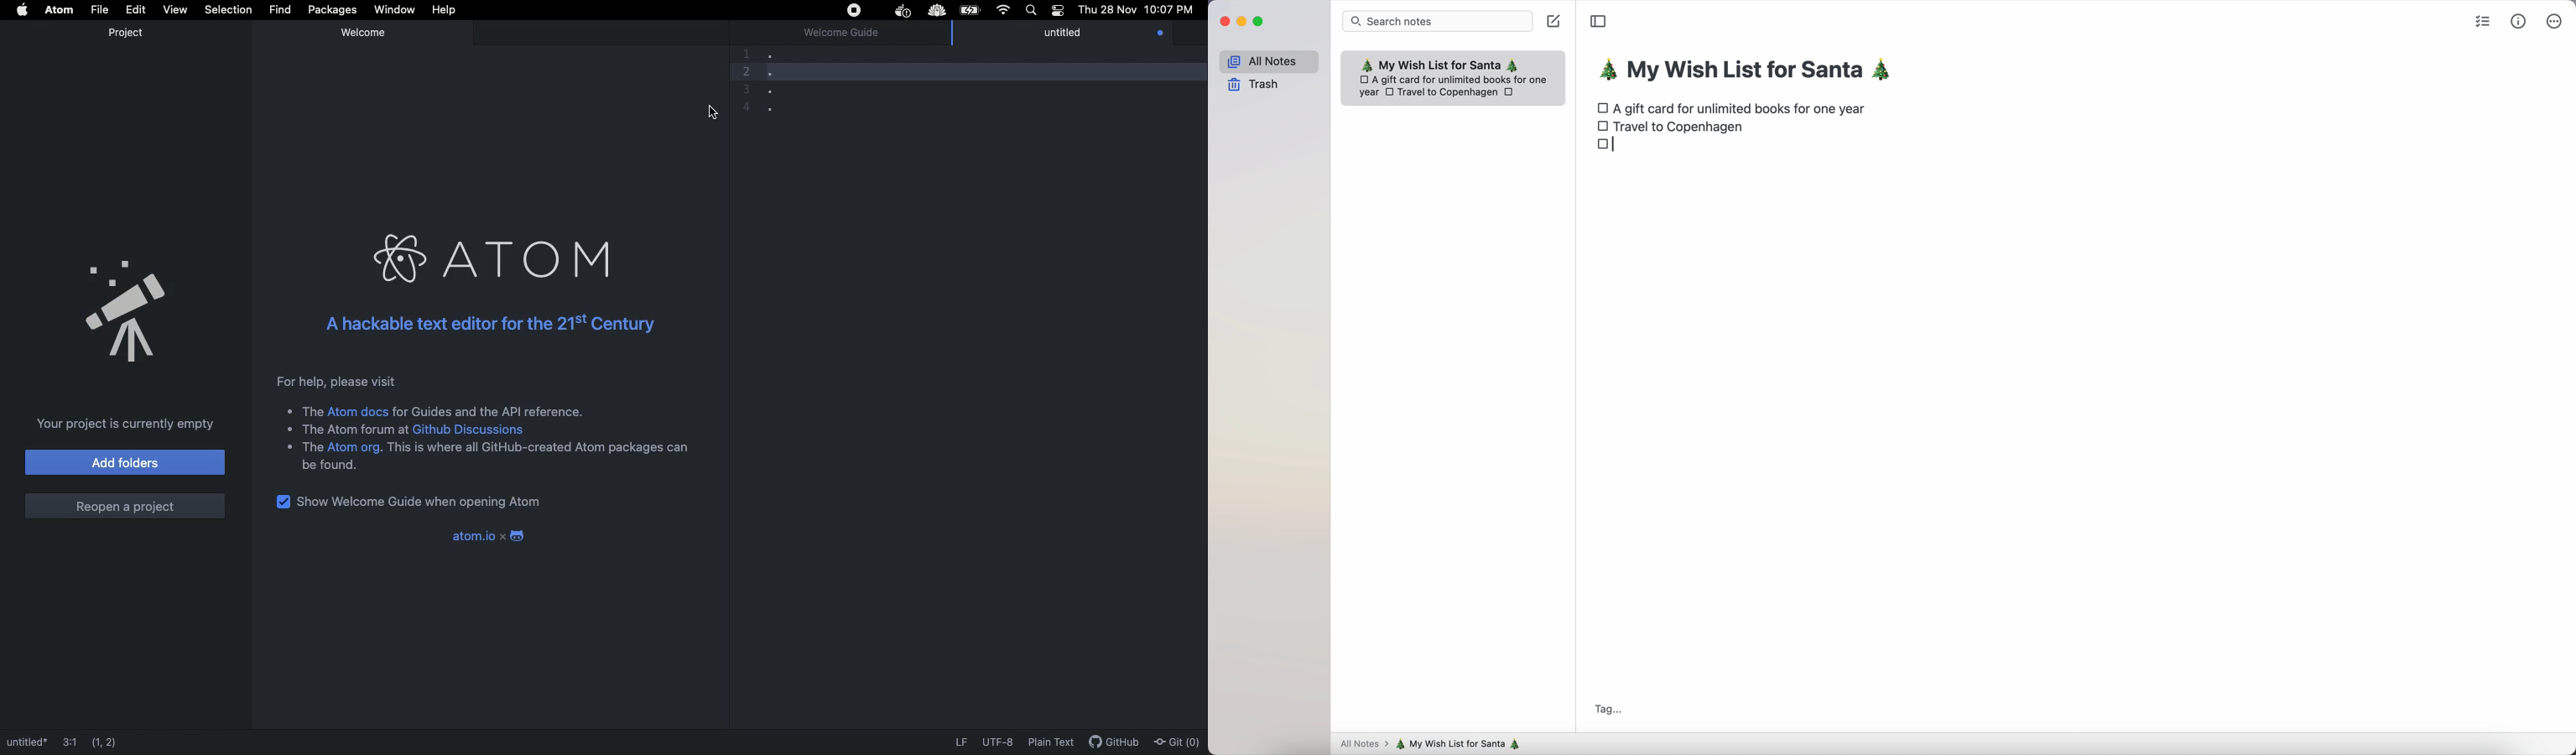 The height and width of the screenshot is (756, 2576). I want to click on trash, so click(1254, 86).